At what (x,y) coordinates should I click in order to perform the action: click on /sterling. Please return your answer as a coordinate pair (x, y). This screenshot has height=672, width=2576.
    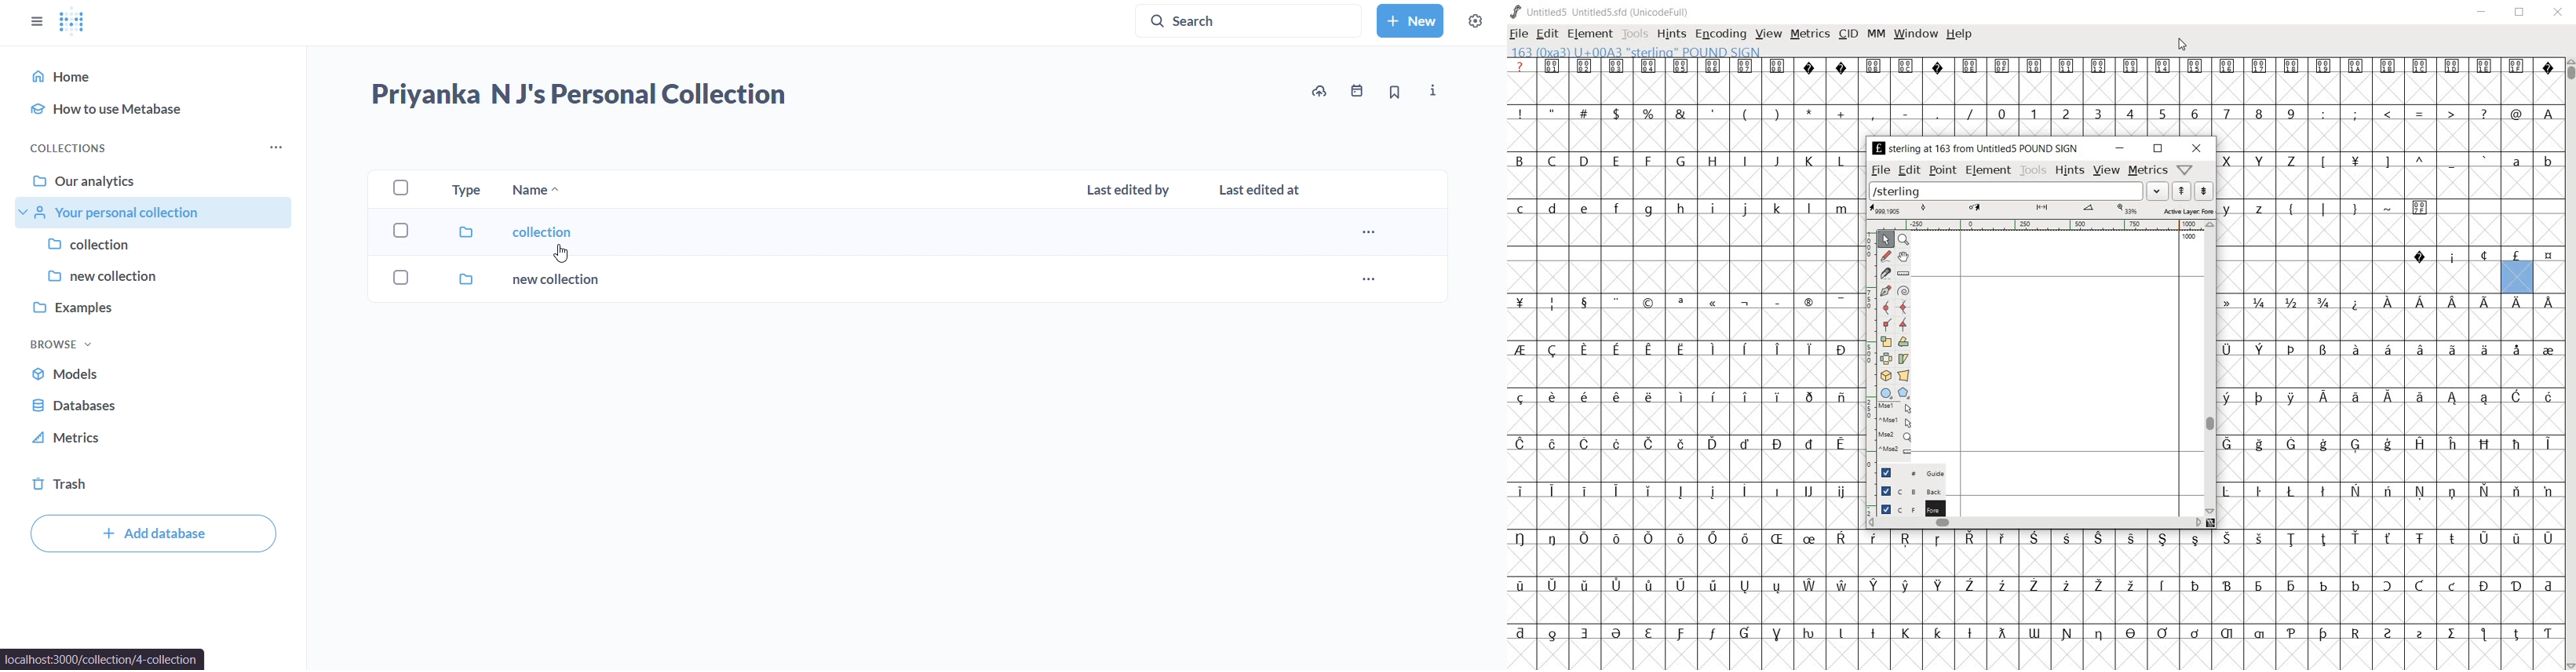
    Looking at the image, I should click on (2007, 189).